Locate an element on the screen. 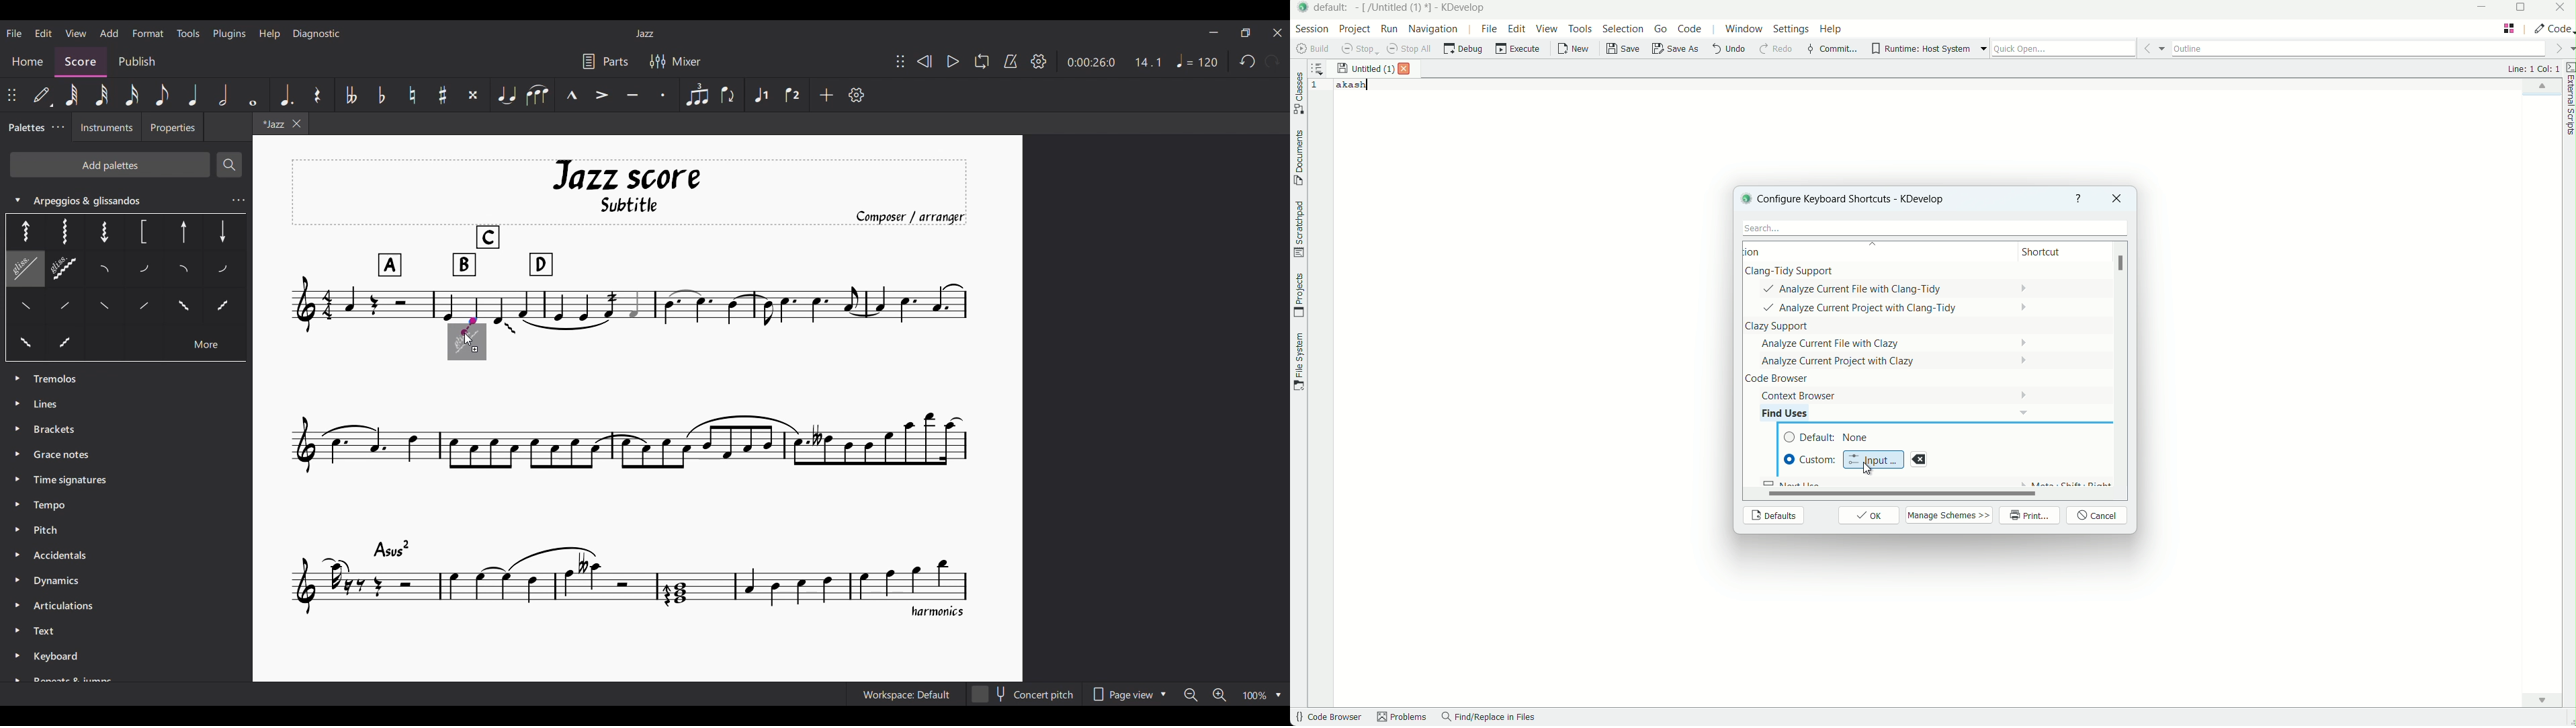 The height and width of the screenshot is (728, 2576). Tuplet is located at coordinates (697, 95).